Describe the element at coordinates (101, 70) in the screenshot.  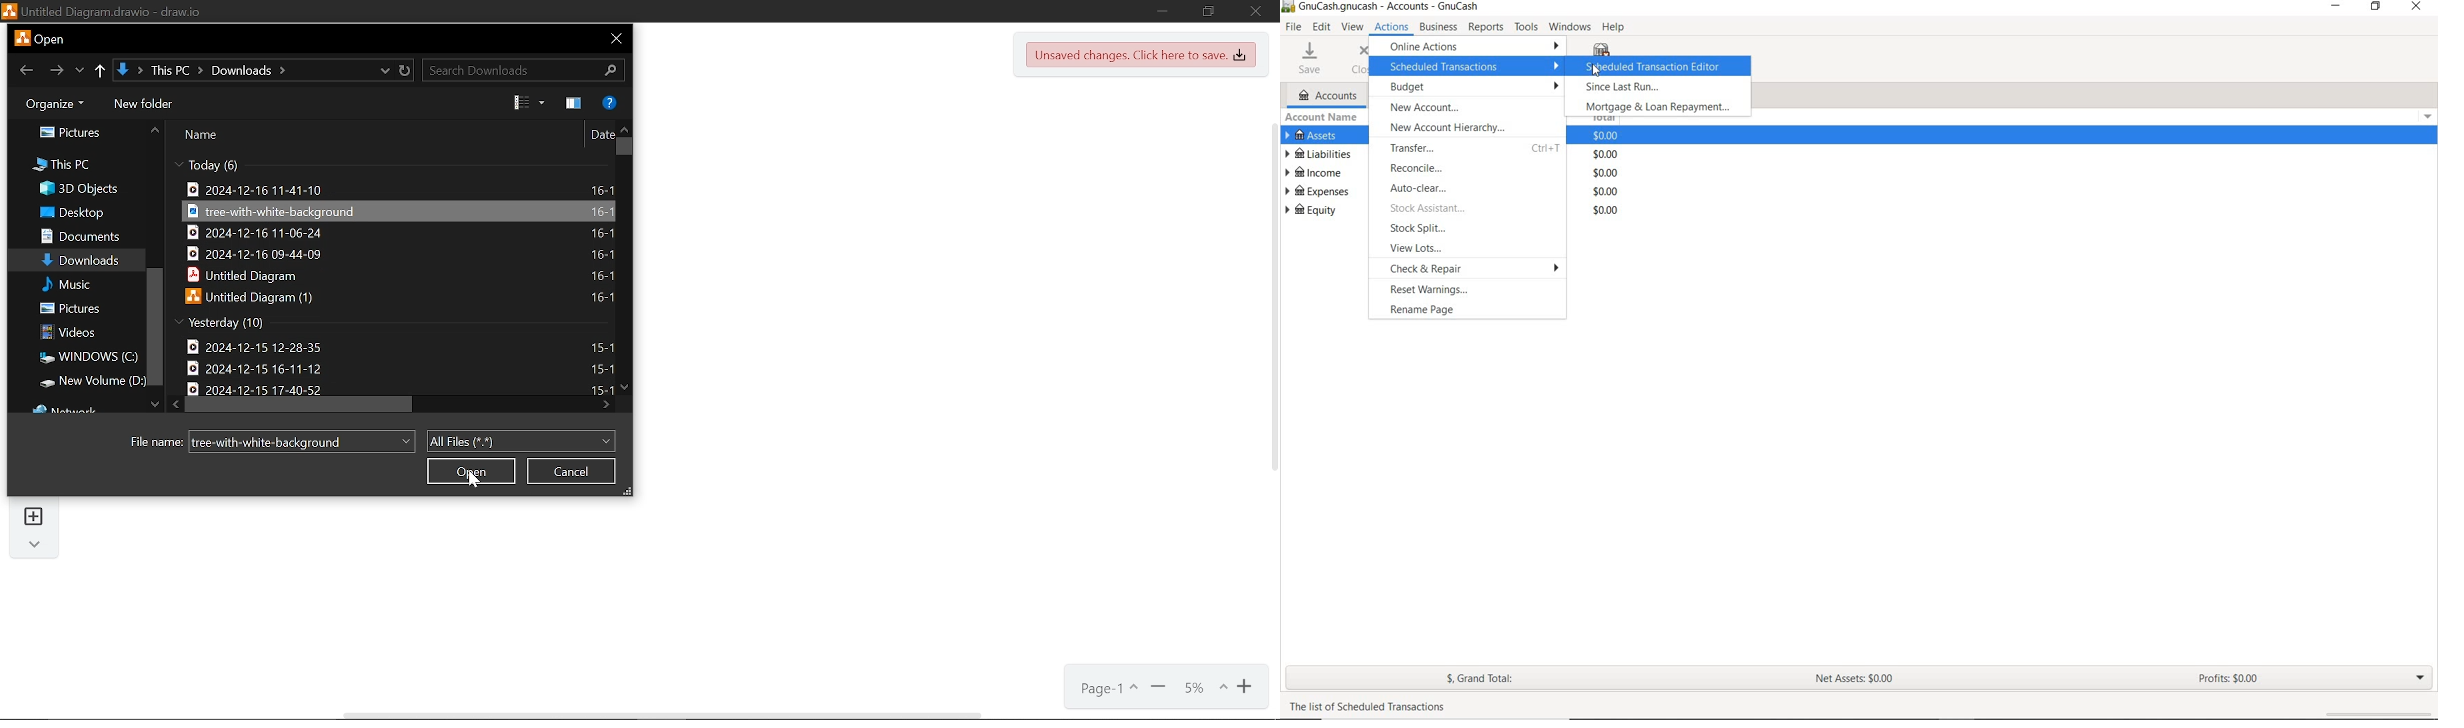
I see `Upto THis PC` at that location.